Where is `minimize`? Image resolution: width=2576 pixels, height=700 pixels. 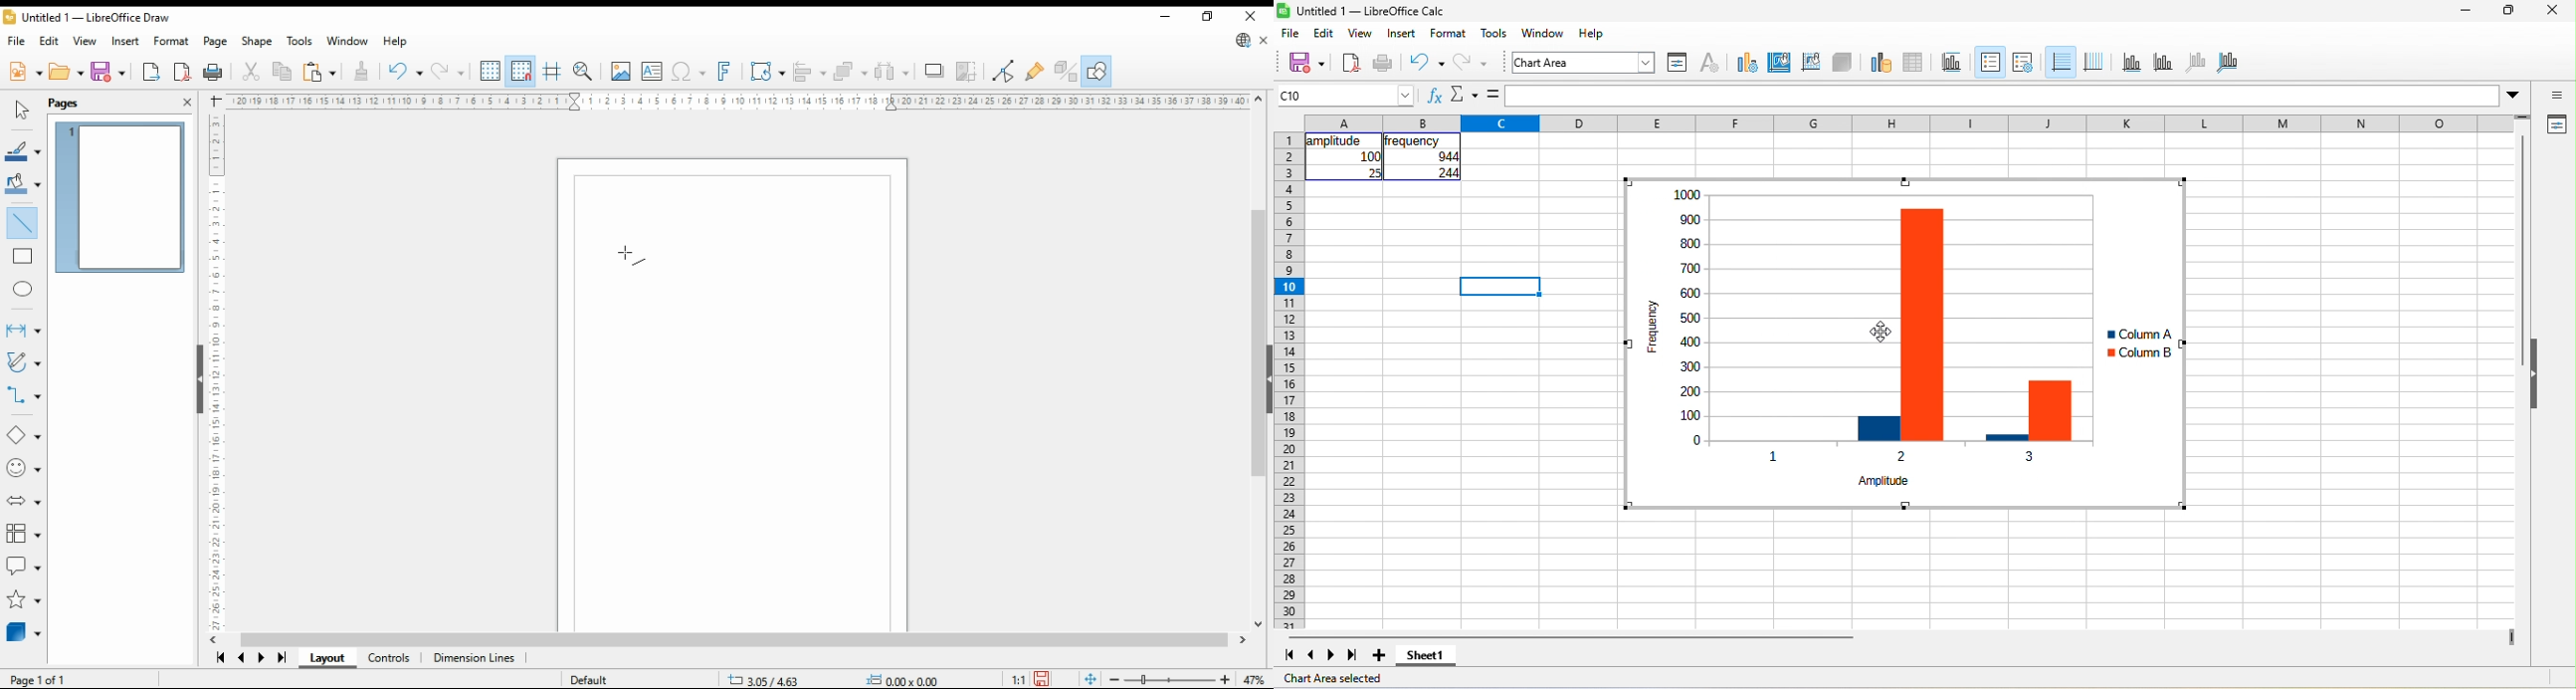 minimize is located at coordinates (1166, 17).